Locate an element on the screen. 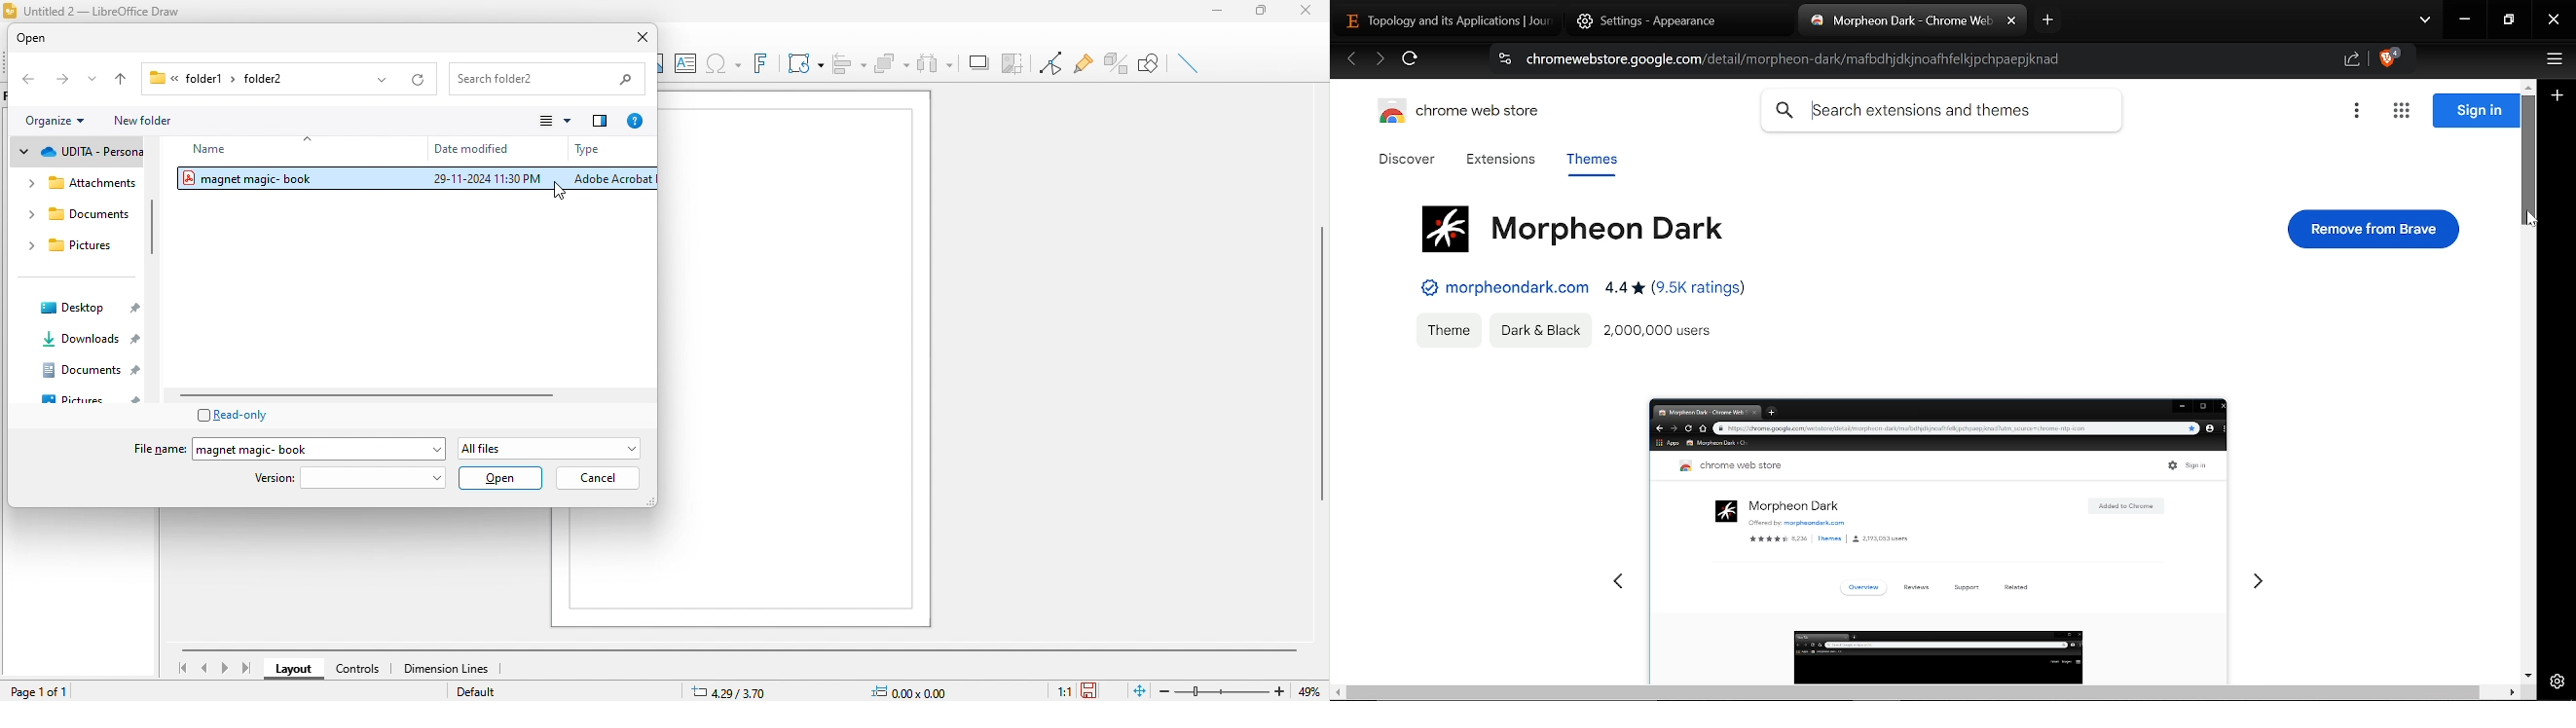 The height and width of the screenshot is (728, 2576). change your view  is located at coordinates (554, 122).